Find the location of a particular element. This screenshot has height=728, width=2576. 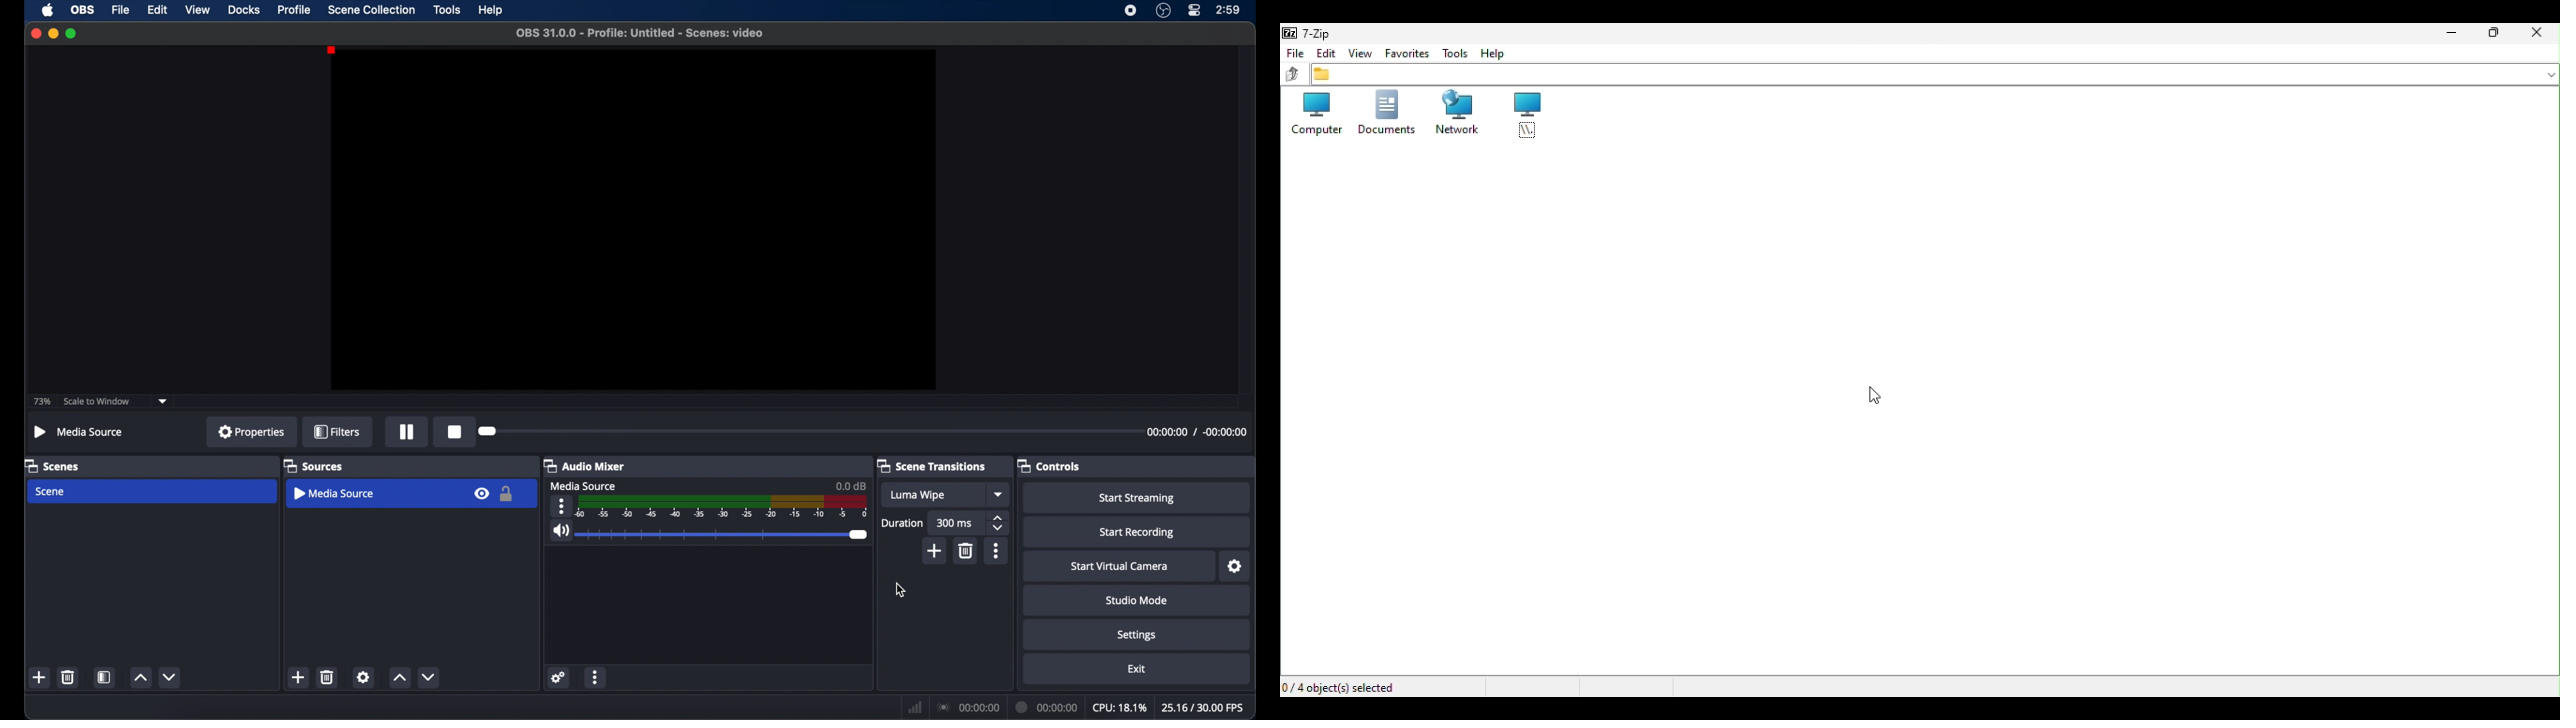

slider is located at coordinates (725, 535).